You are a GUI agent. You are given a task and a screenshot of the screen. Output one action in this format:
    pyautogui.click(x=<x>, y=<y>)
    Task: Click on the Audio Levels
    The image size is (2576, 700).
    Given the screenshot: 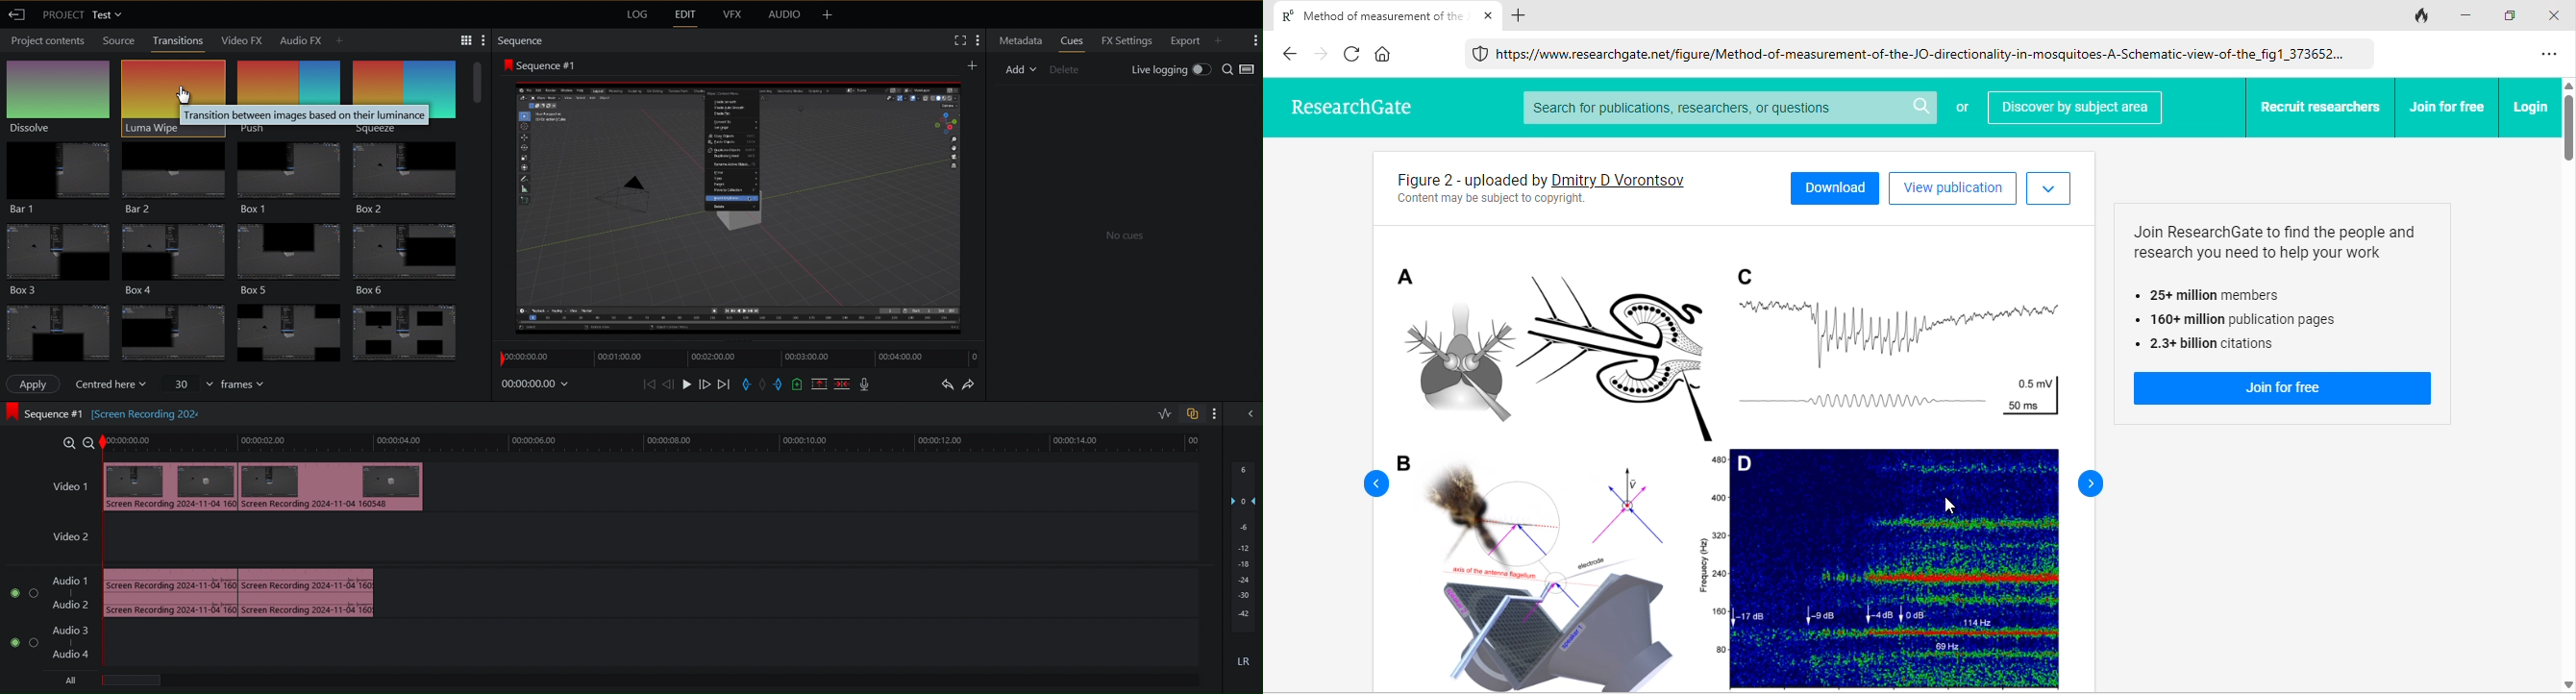 What is the action you would take?
    pyautogui.click(x=1244, y=567)
    